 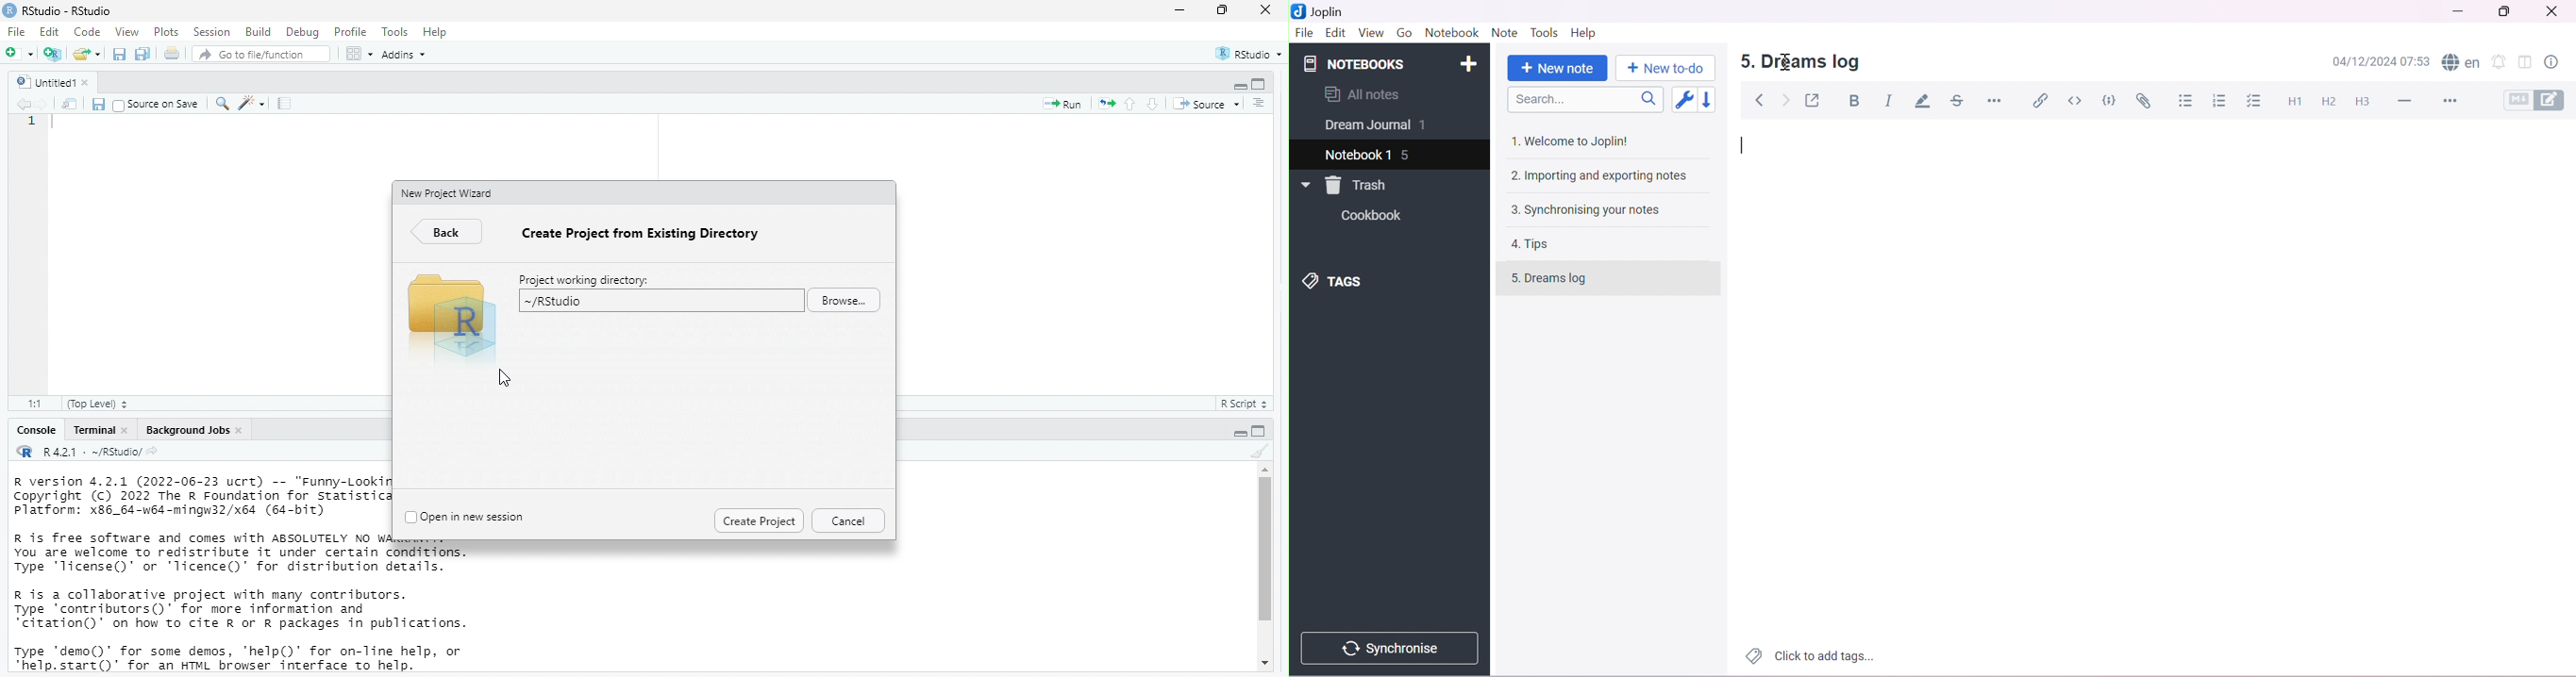 I want to click on scrollbar, so click(x=1266, y=564).